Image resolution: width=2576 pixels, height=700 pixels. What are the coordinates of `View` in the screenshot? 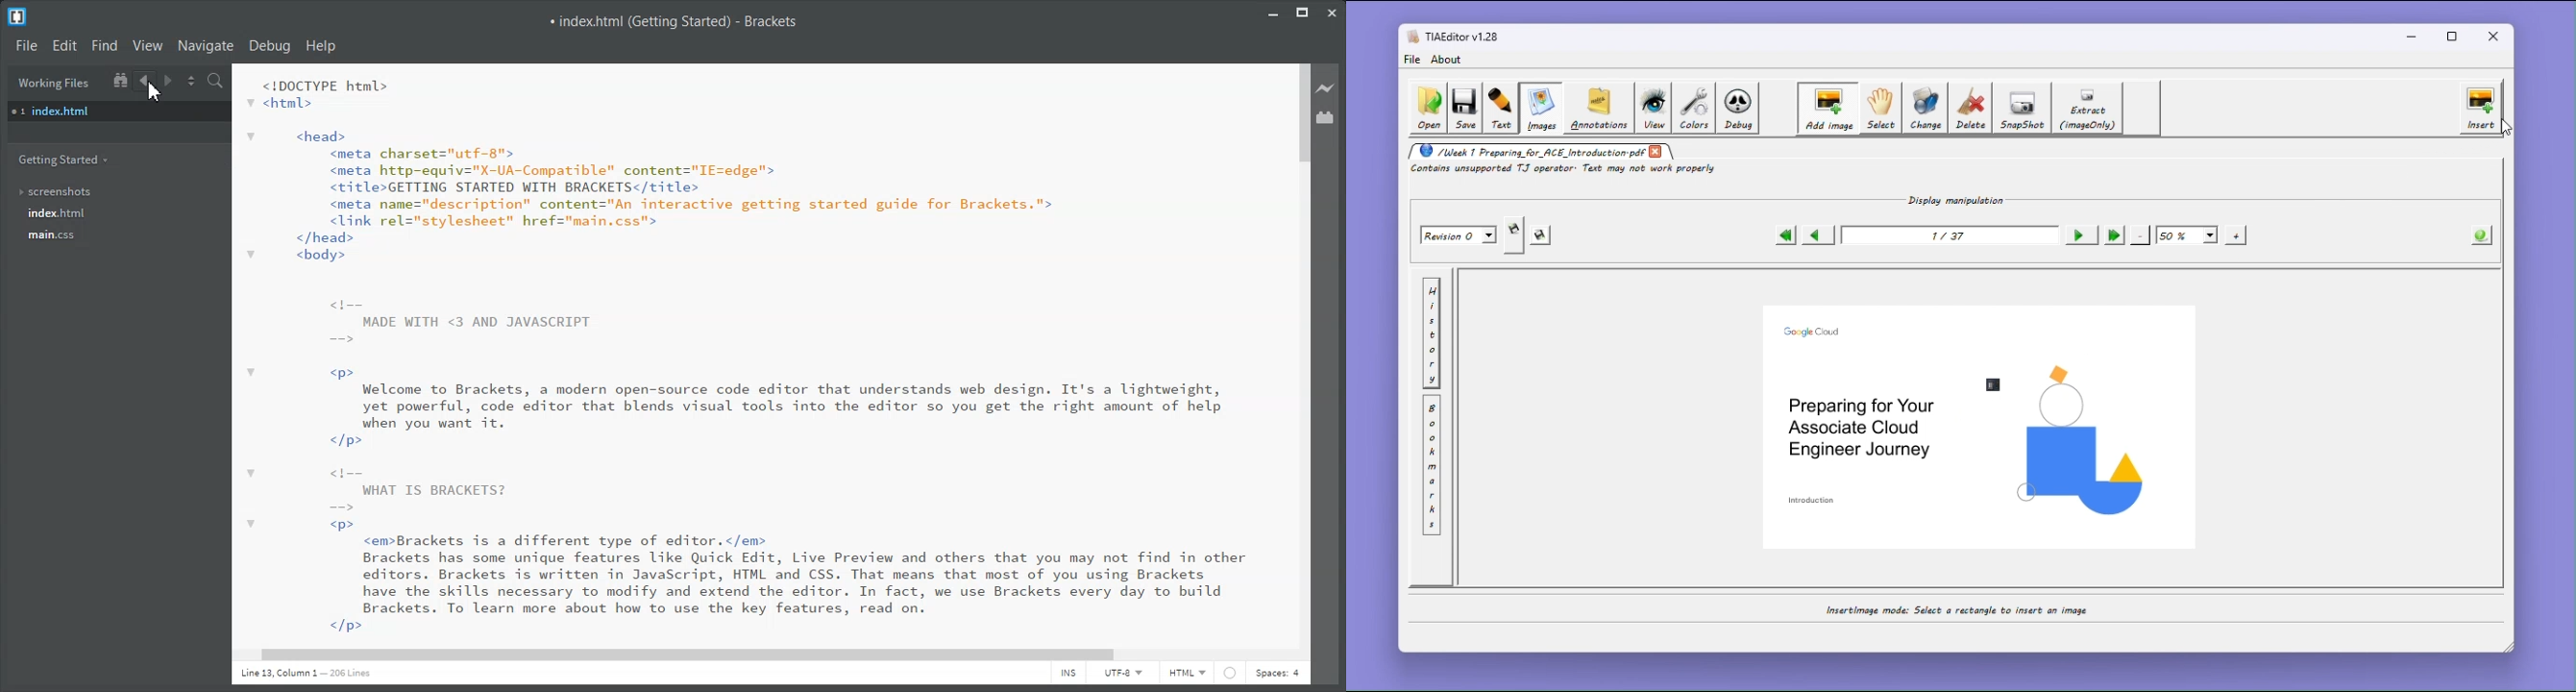 It's located at (149, 45).